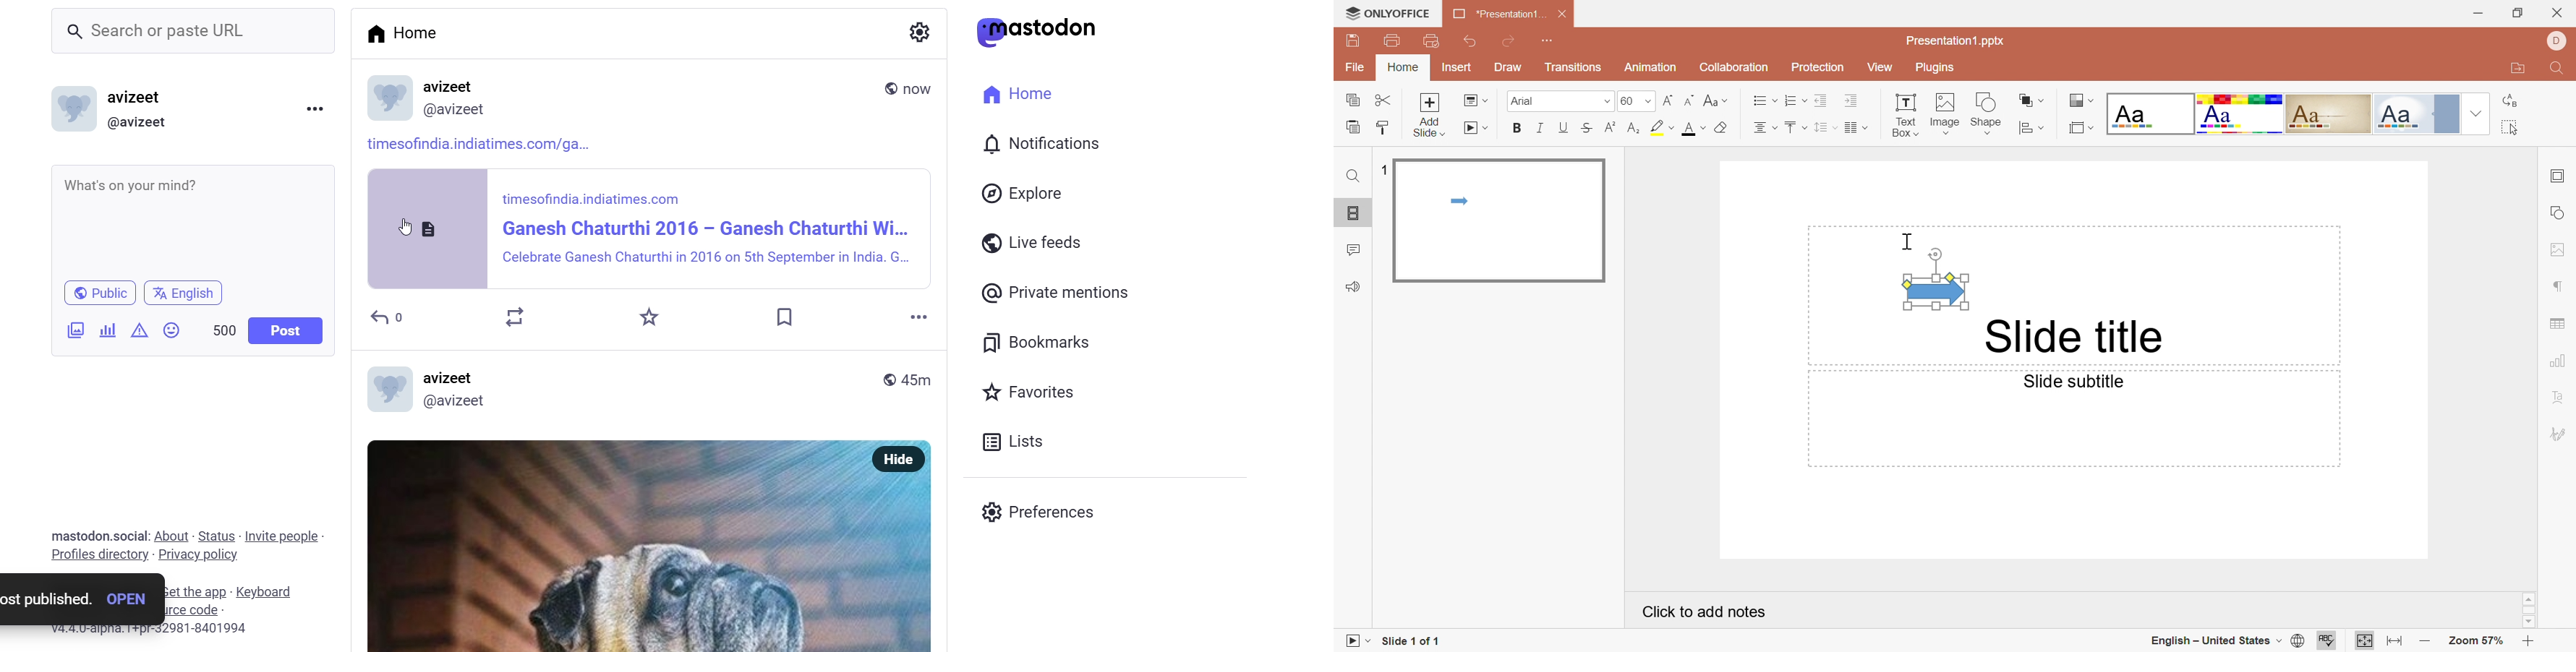 The height and width of the screenshot is (672, 2576). Describe the element at coordinates (1477, 101) in the screenshot. I see `Change slide layout` at that location.